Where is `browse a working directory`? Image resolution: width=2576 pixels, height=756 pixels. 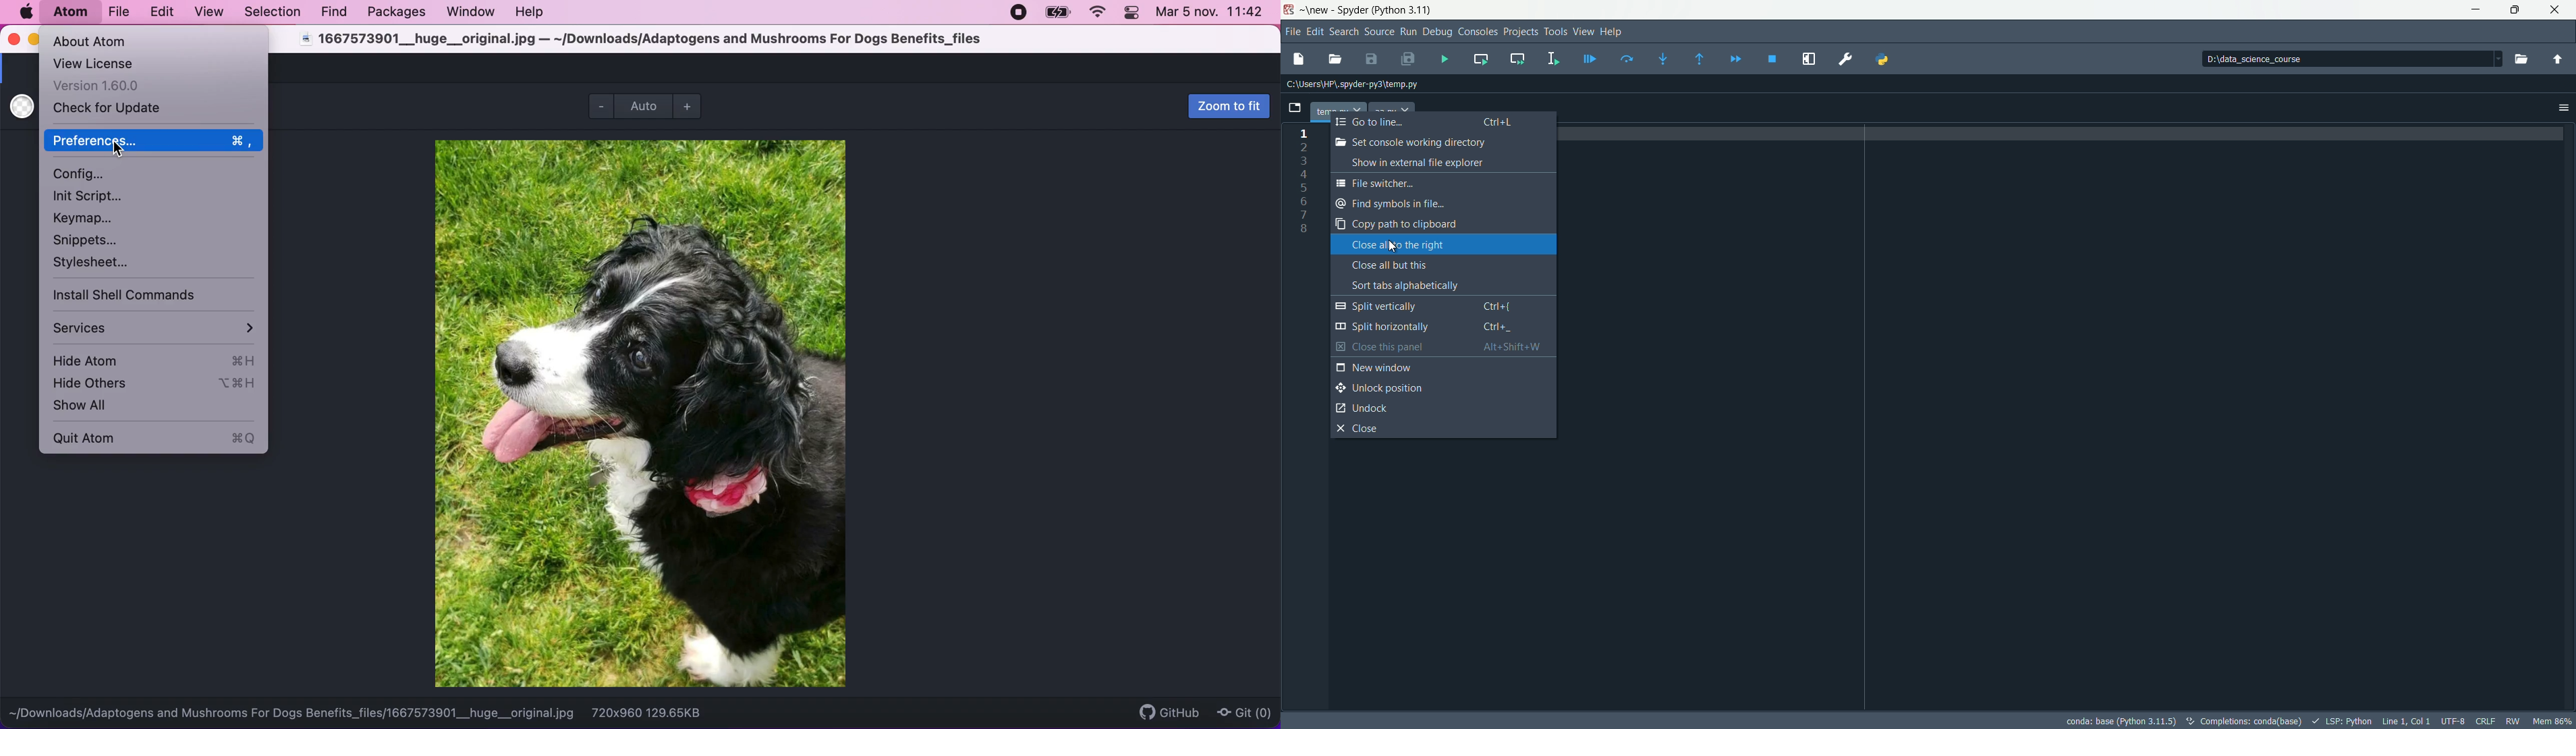
browse a working directory is located at coordinates (2521, 58).